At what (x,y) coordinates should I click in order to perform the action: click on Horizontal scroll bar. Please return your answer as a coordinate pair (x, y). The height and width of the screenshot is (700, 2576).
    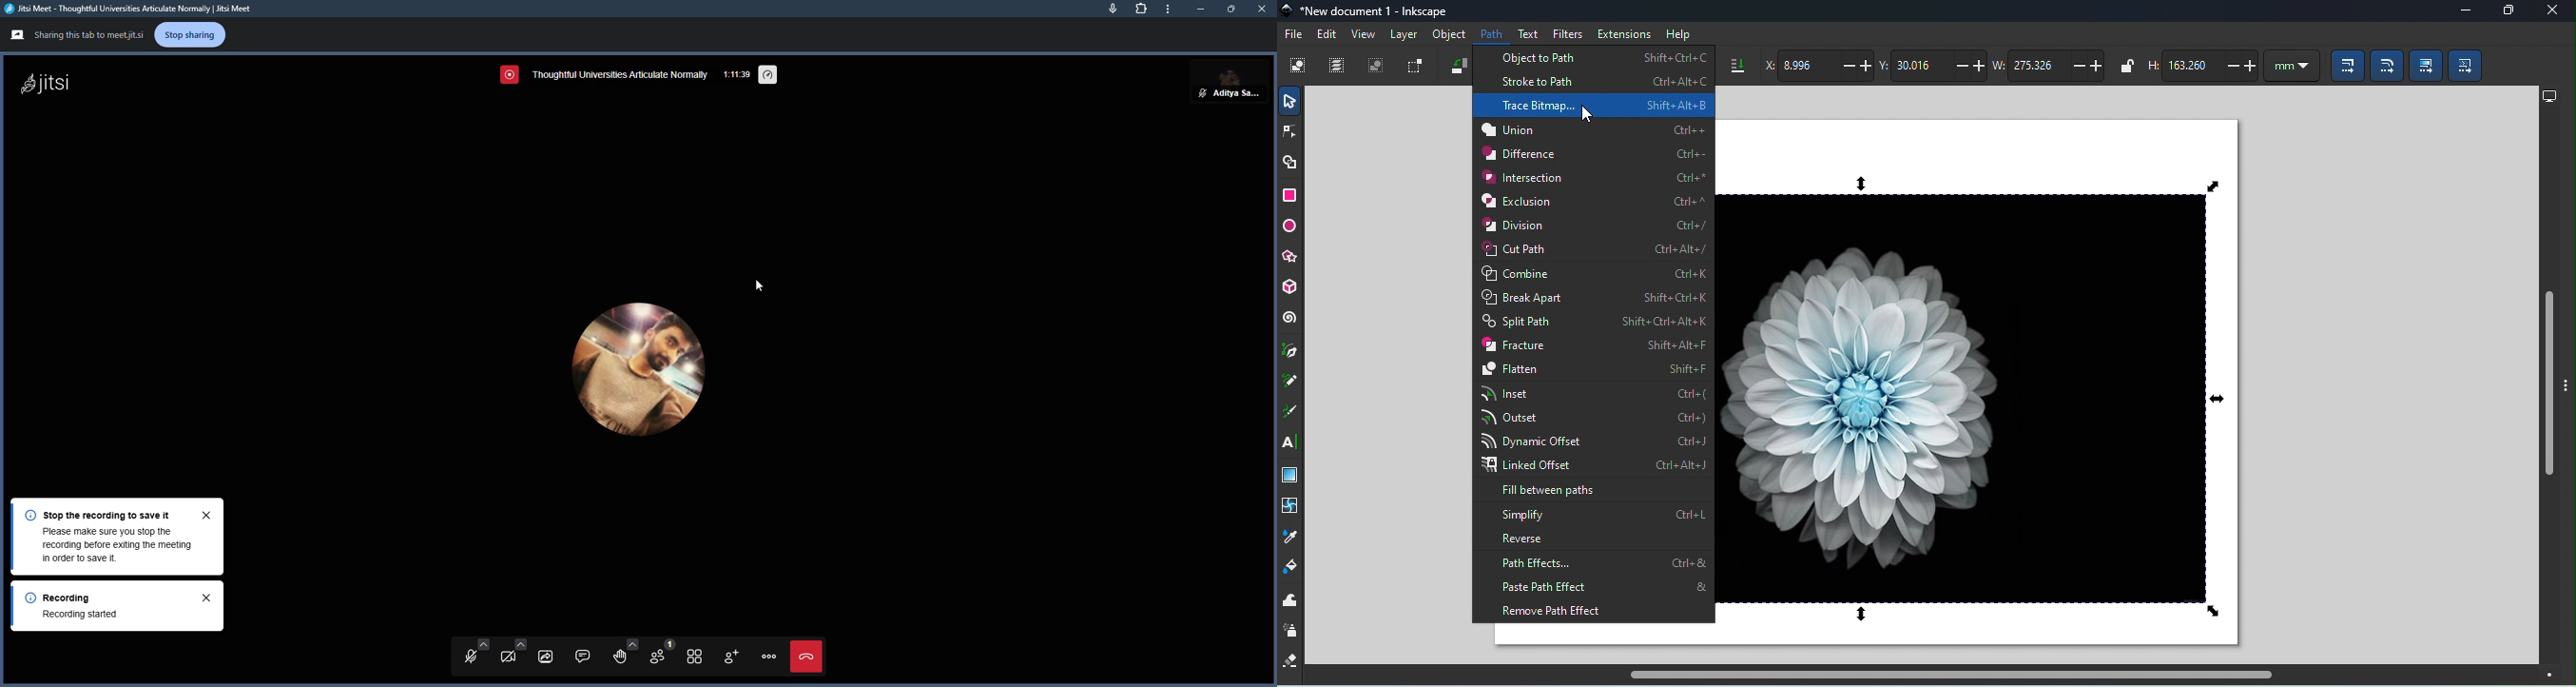
    Looking at the image, I should click on (1948, 678).